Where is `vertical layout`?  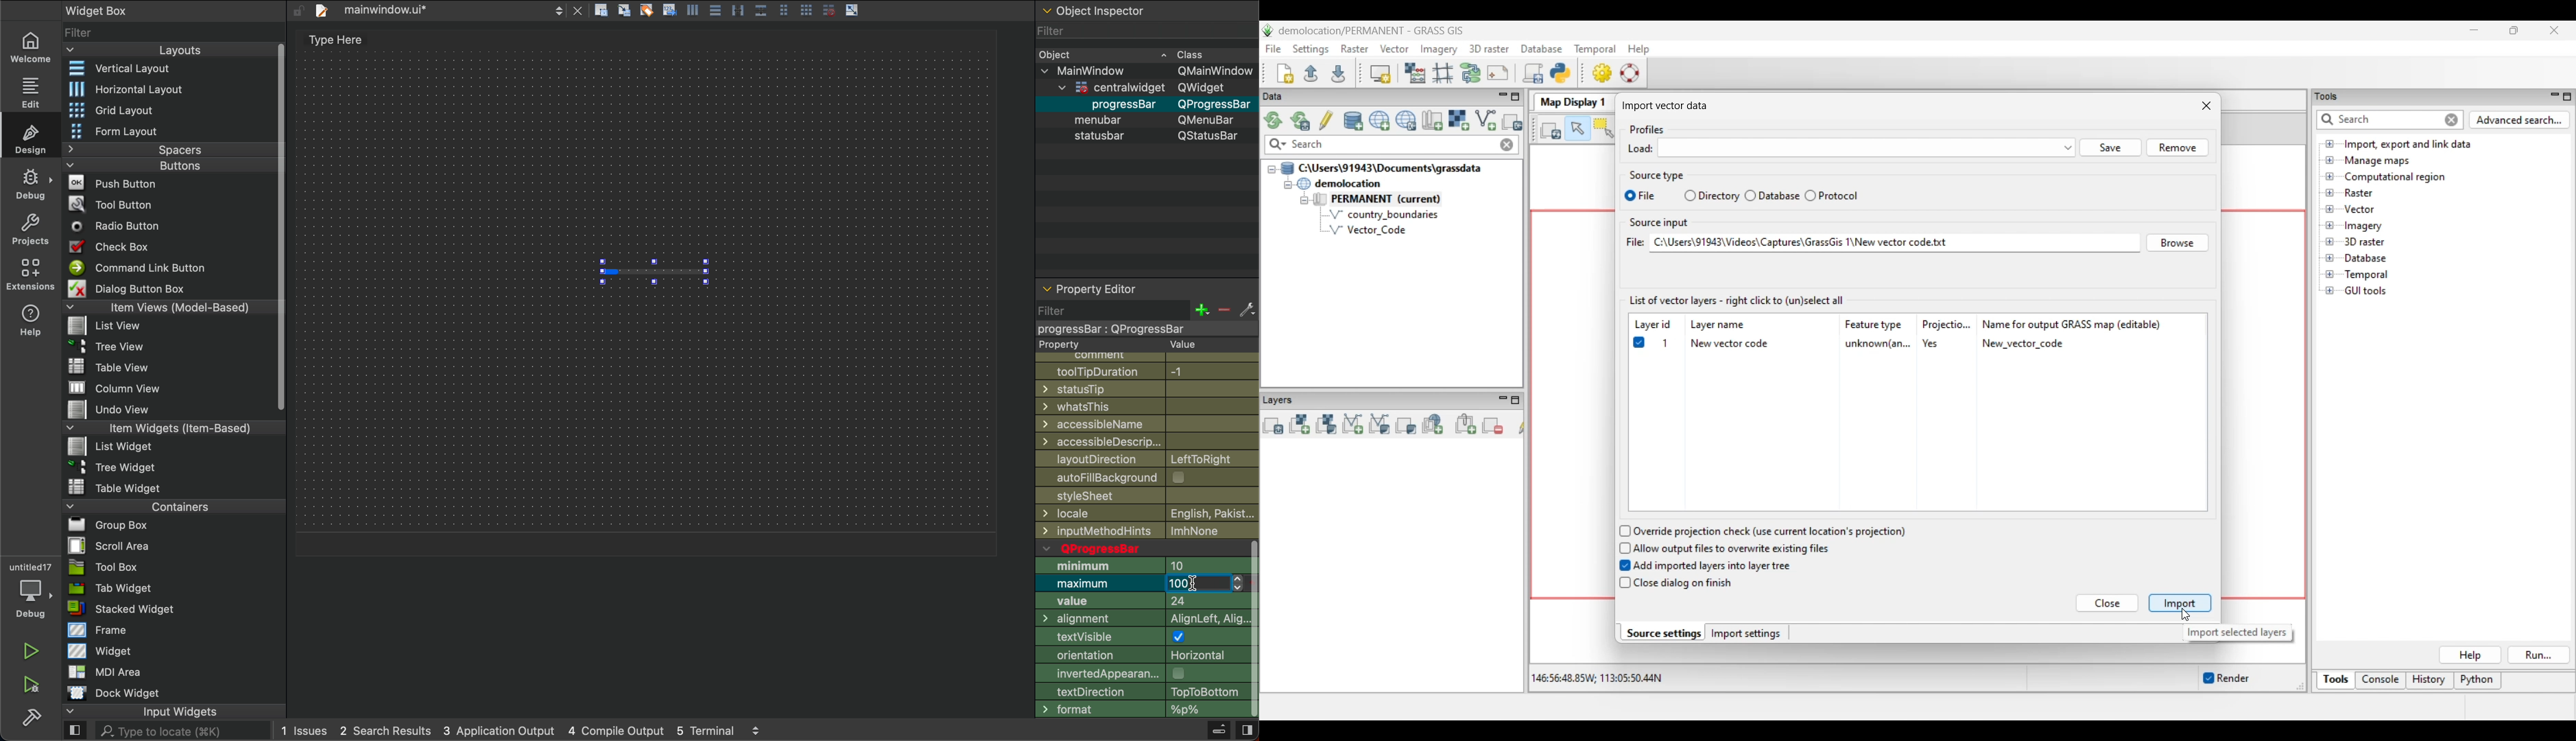 vertical layout is located at coordinates (166, 70).